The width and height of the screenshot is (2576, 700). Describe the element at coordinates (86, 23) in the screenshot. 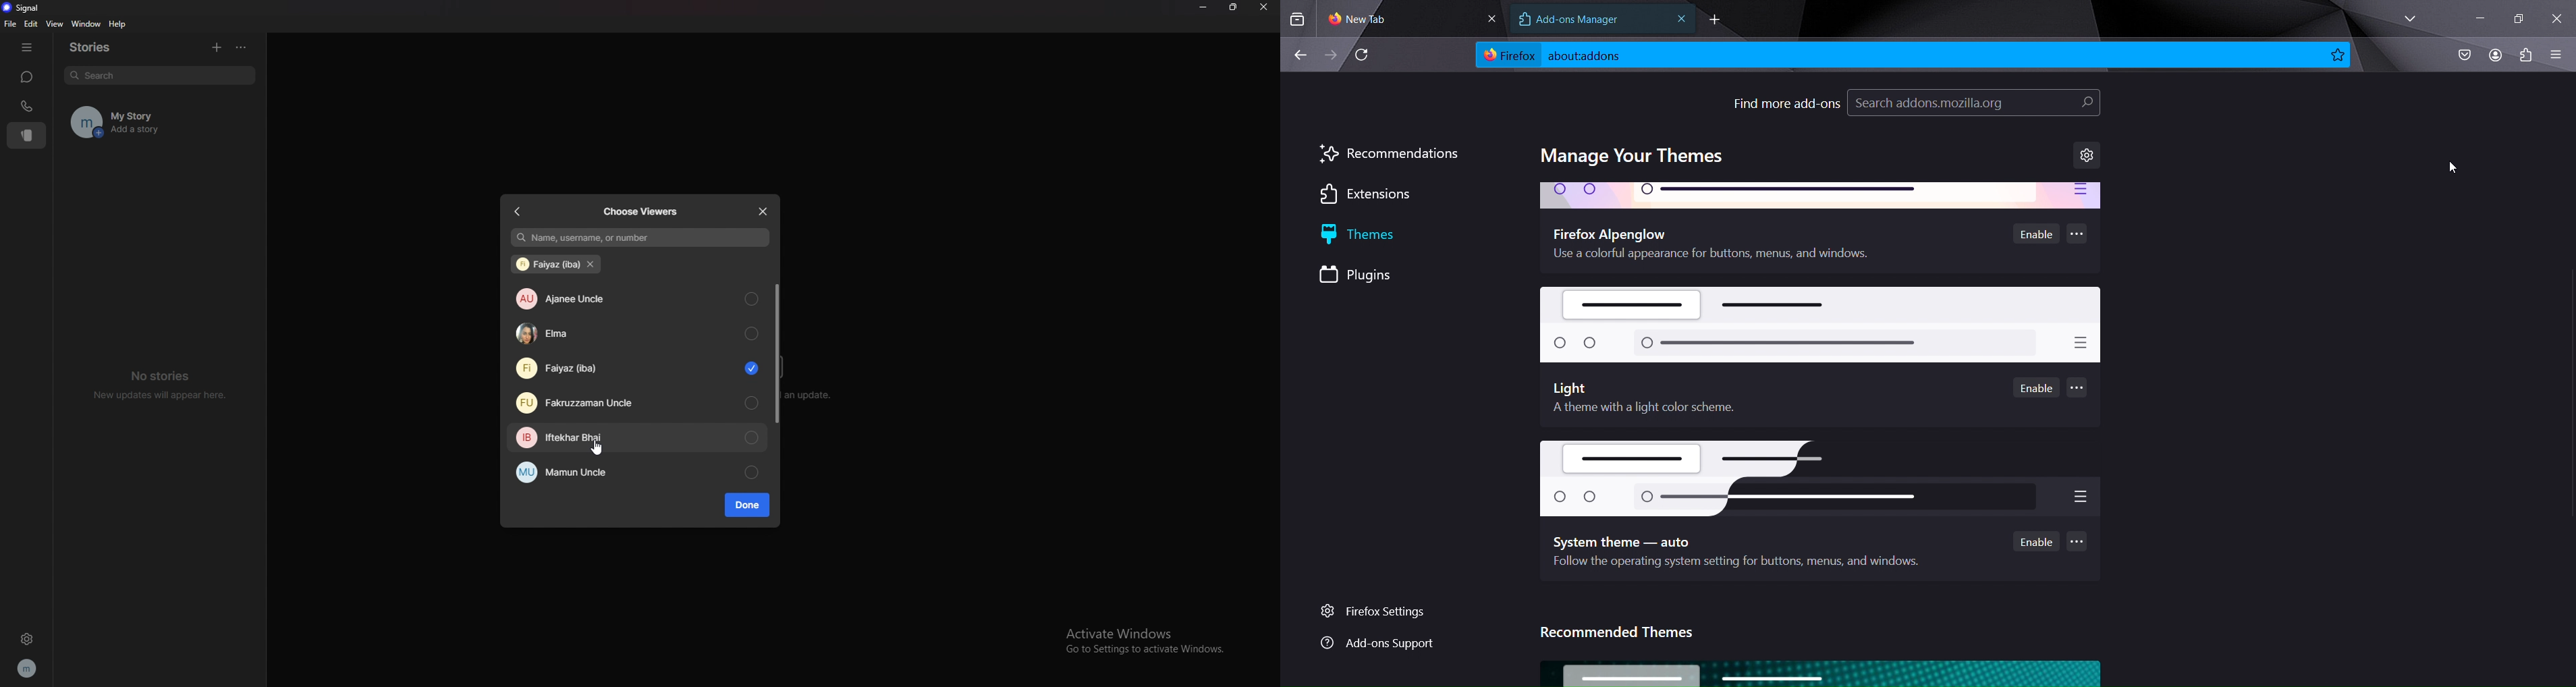

I see `window` at that location.